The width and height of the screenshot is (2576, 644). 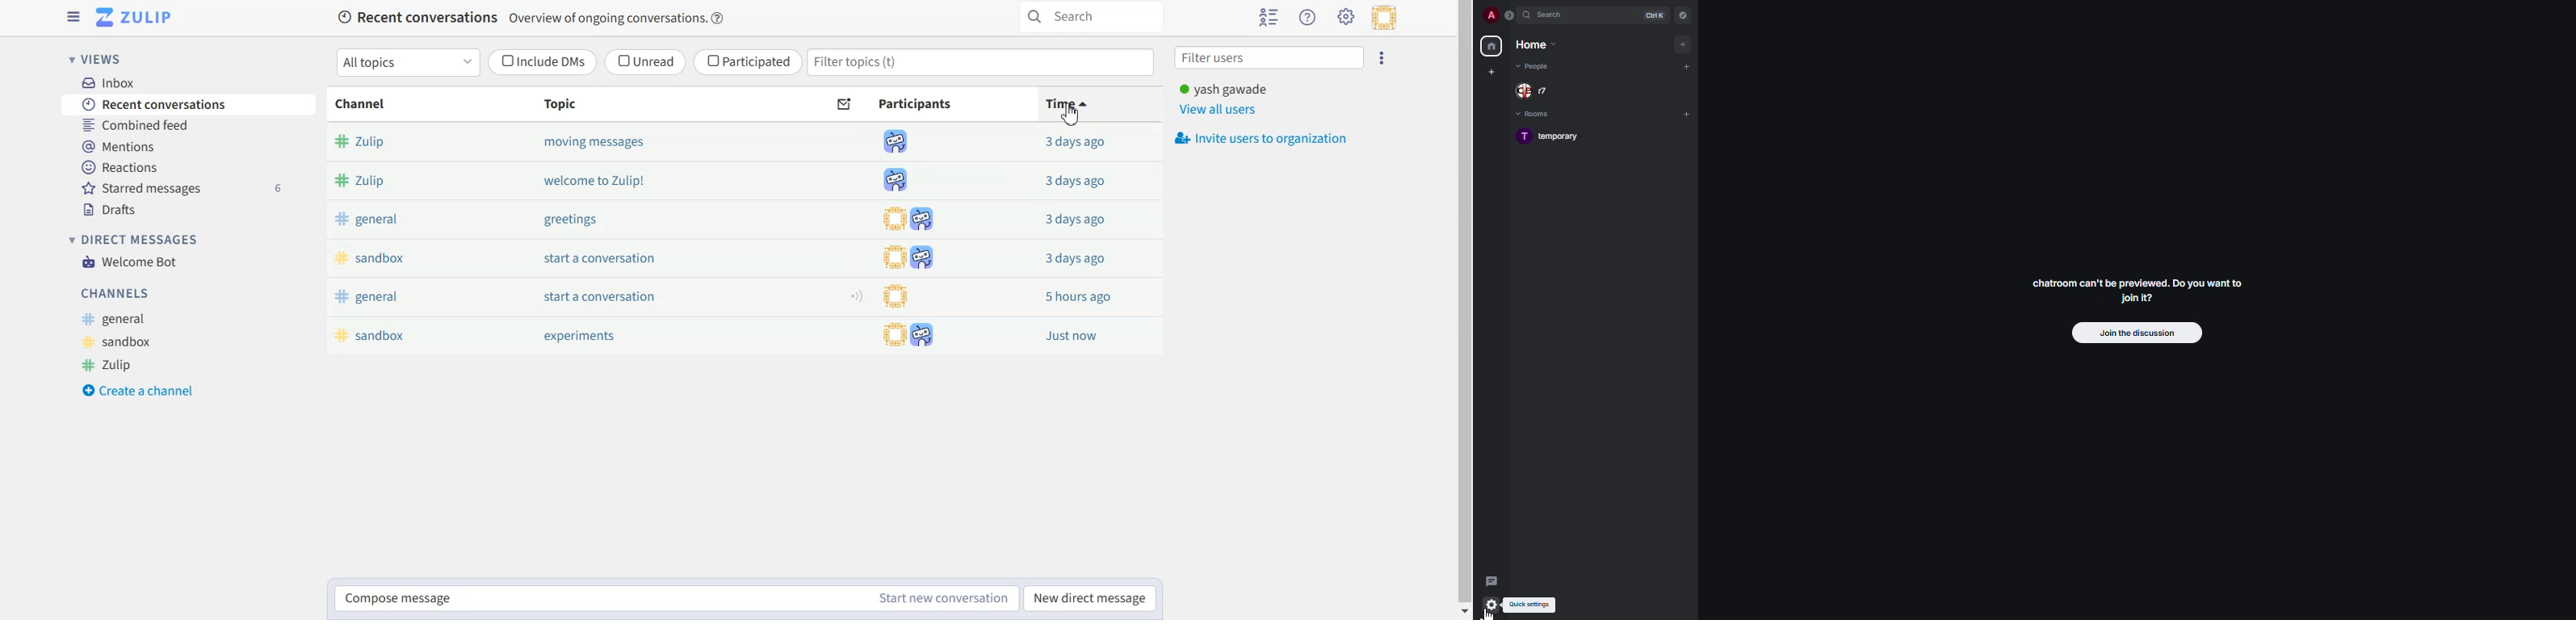 I want to click on Help menu, so click(x=1309, y=18).